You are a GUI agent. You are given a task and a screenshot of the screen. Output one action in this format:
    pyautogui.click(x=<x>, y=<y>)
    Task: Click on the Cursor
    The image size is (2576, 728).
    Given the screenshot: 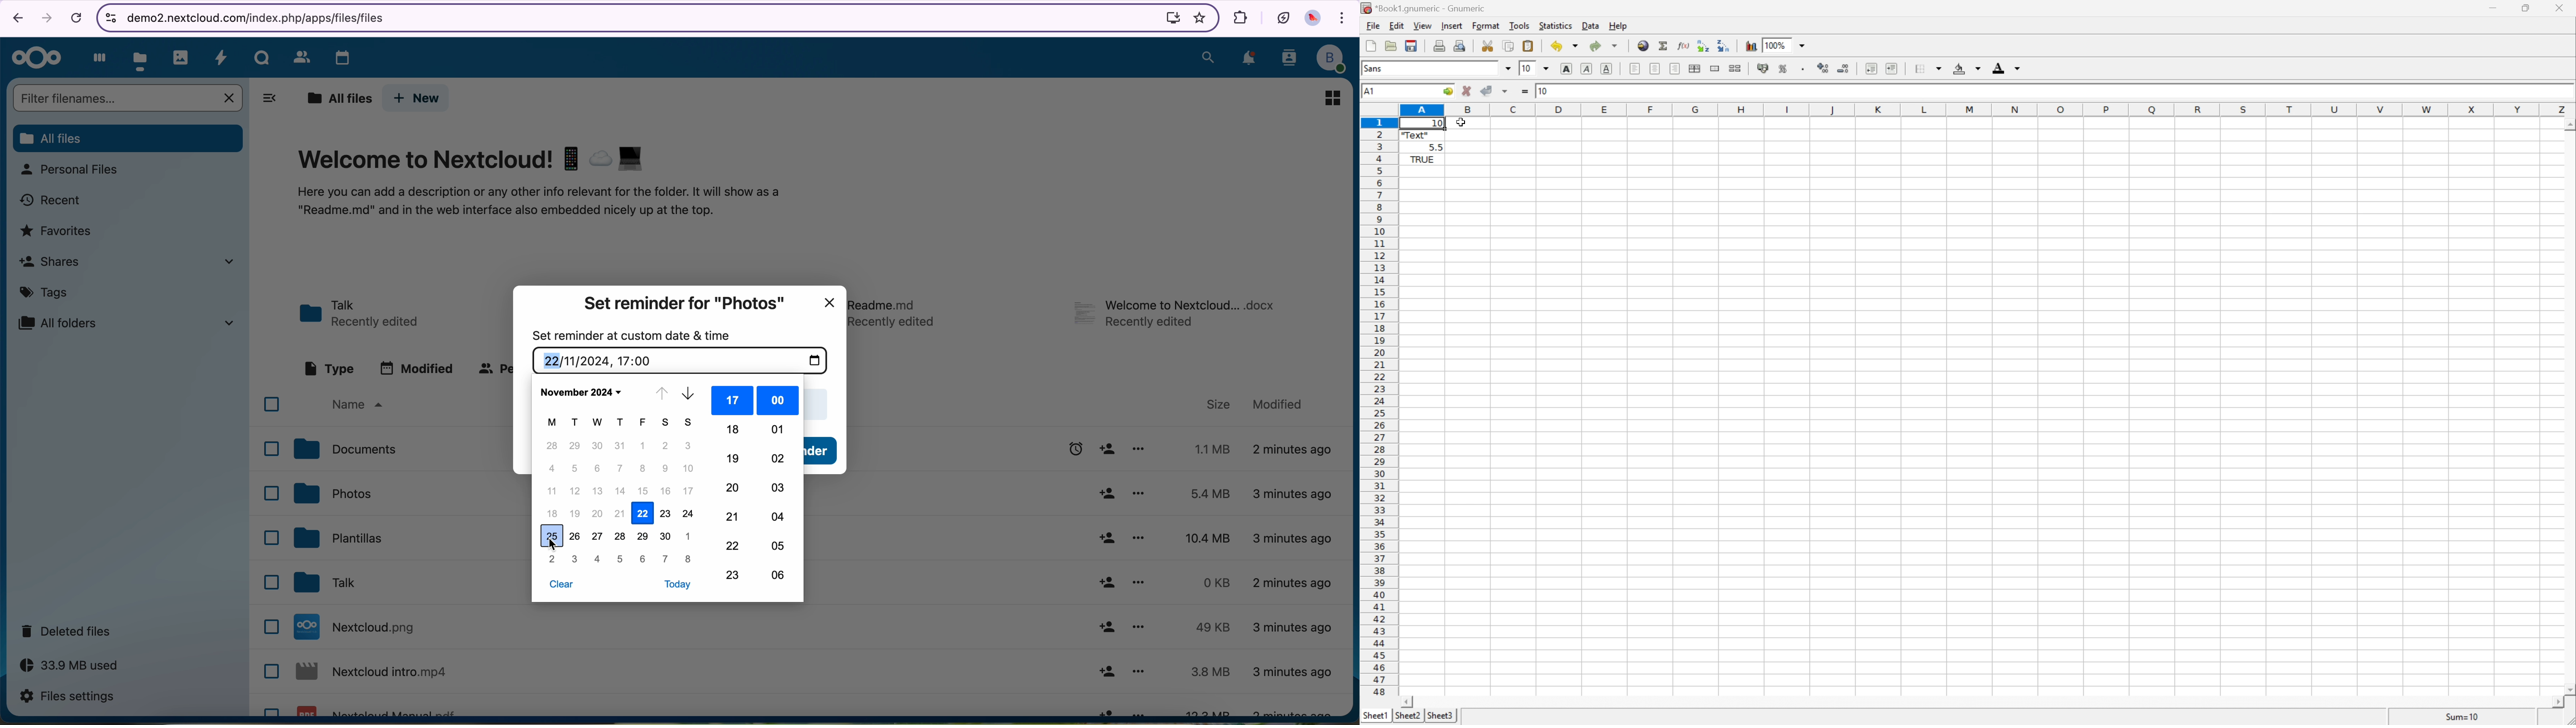 What is the action you would take?
    pyautogui.click(x=1461, y=123)
    